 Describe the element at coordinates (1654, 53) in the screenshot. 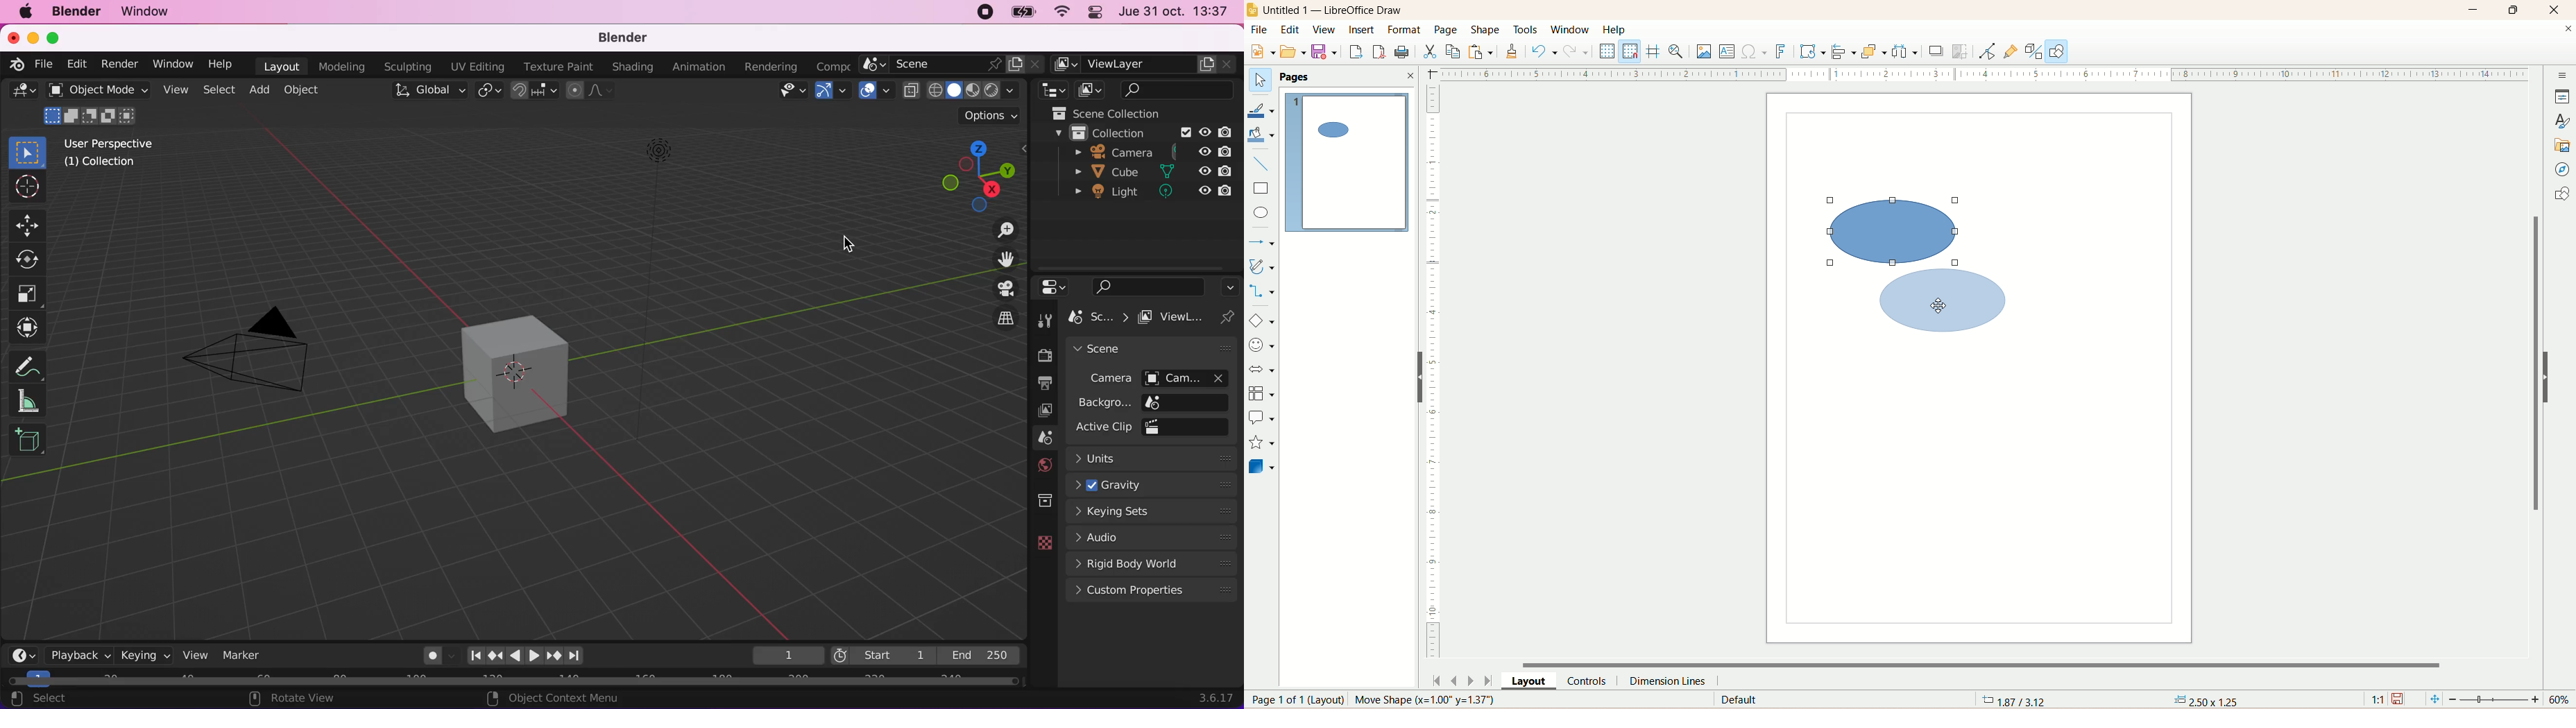

I see `helpline` at that location.